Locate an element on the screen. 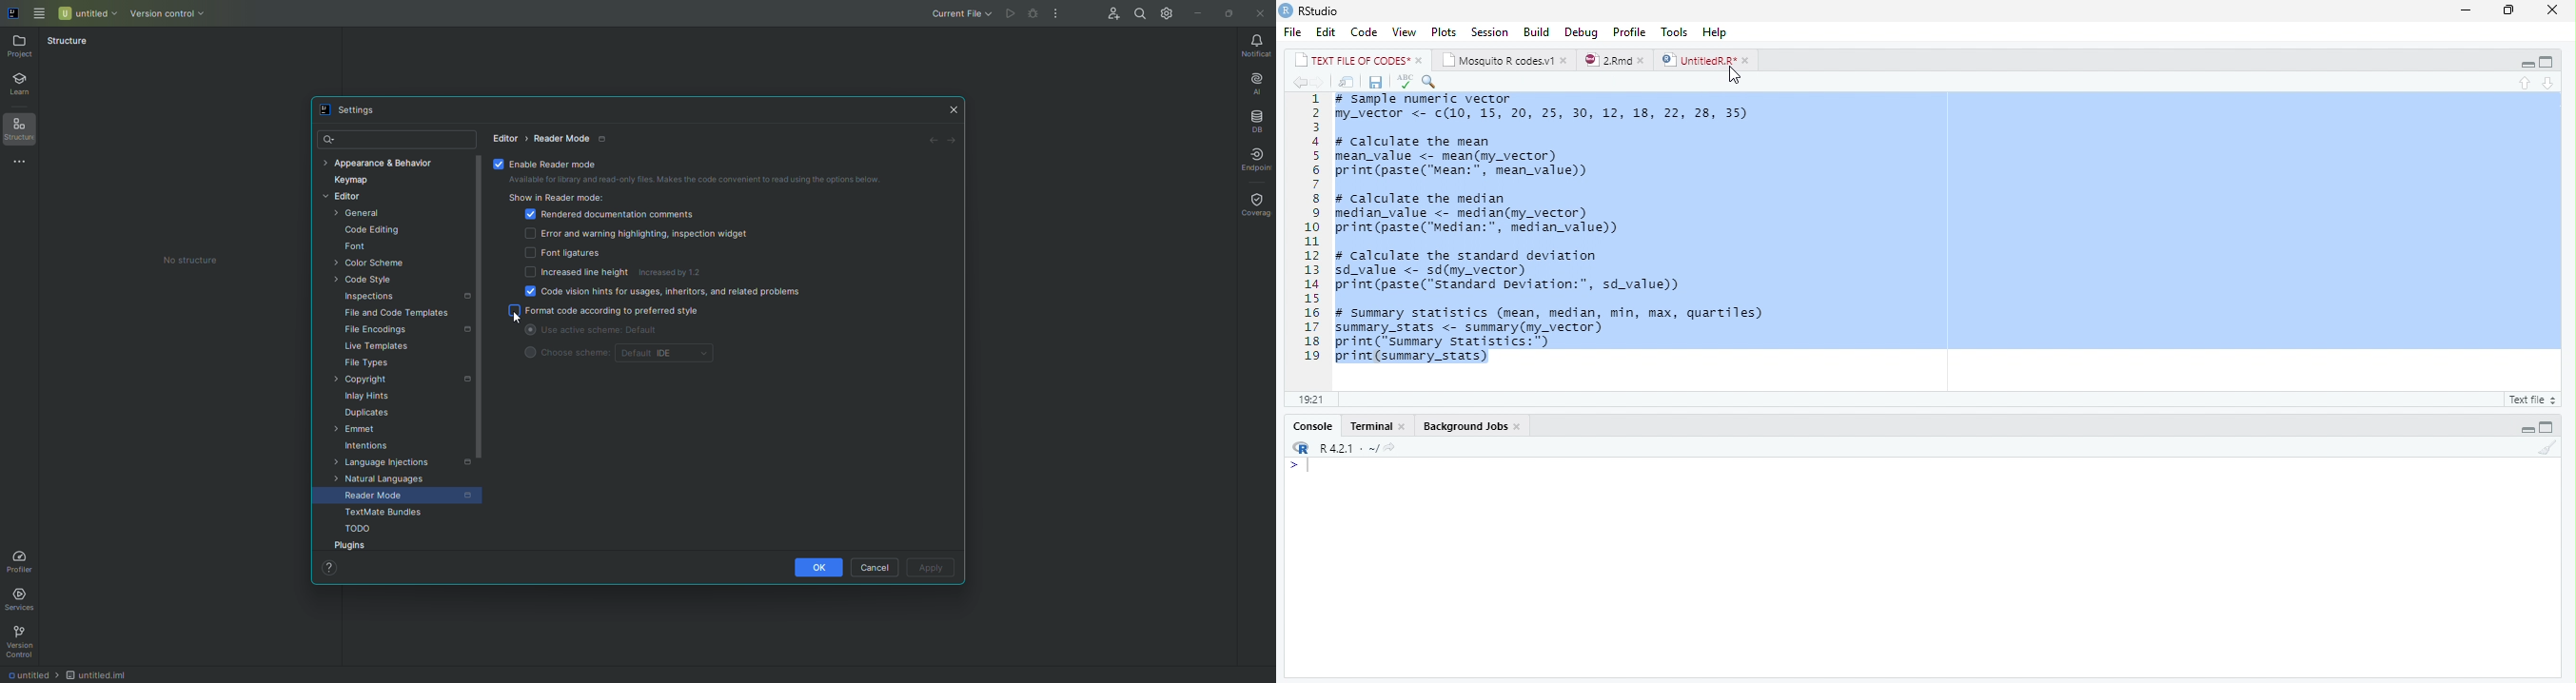 The width and height of the screenshot is (2576, 700). Updates and Settings is located at coordinates (1165, 15).